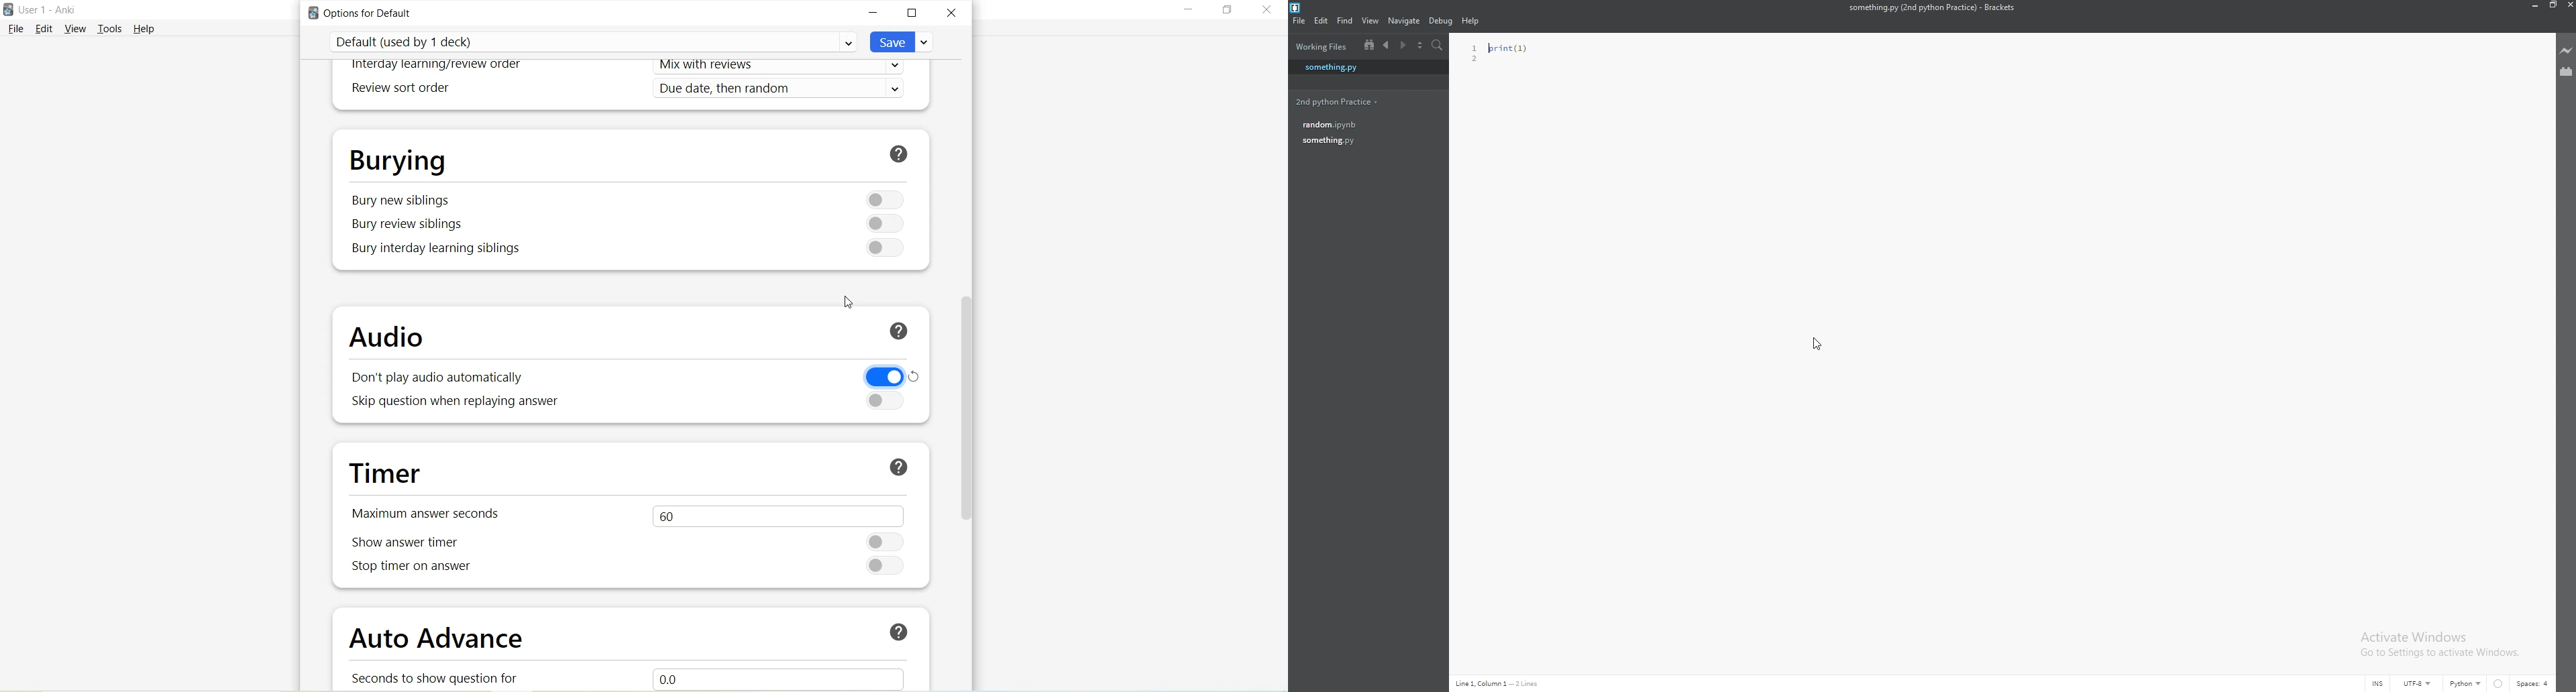  Describe the element at coordinates (1476, 48) in the screenshot. I see `1` at that location.